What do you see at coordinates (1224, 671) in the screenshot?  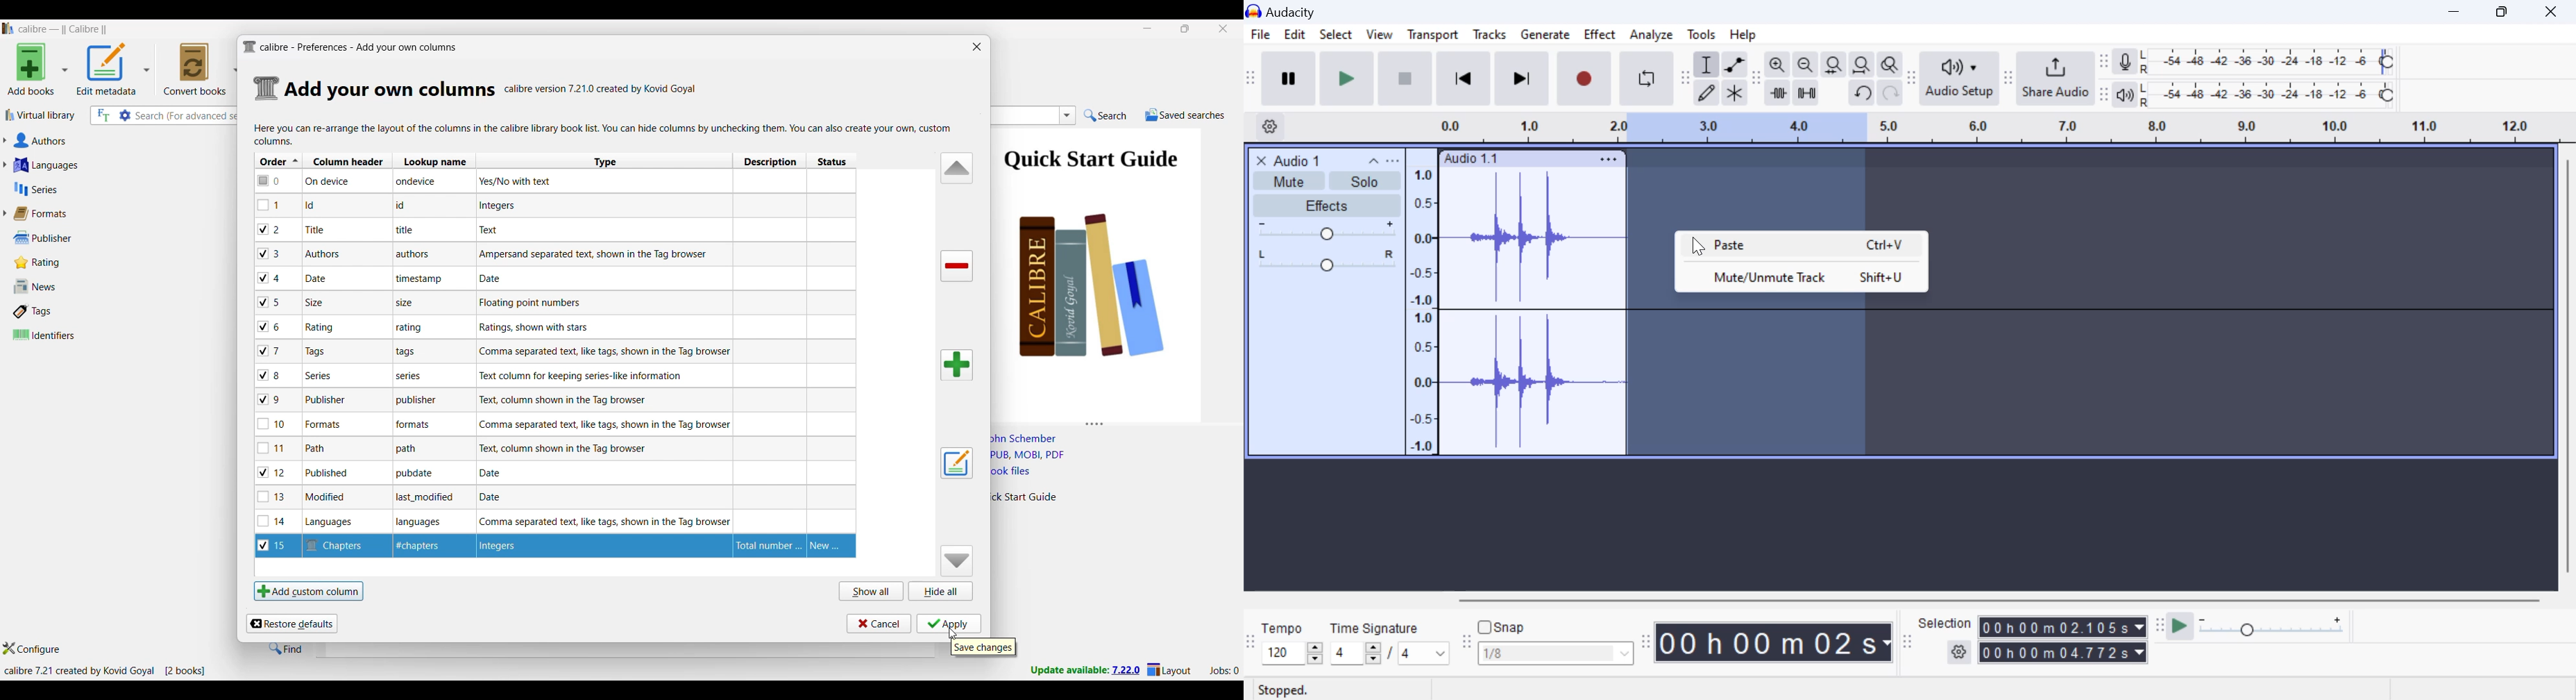 I see `Current jobs` at bounding box center [1224, 671].